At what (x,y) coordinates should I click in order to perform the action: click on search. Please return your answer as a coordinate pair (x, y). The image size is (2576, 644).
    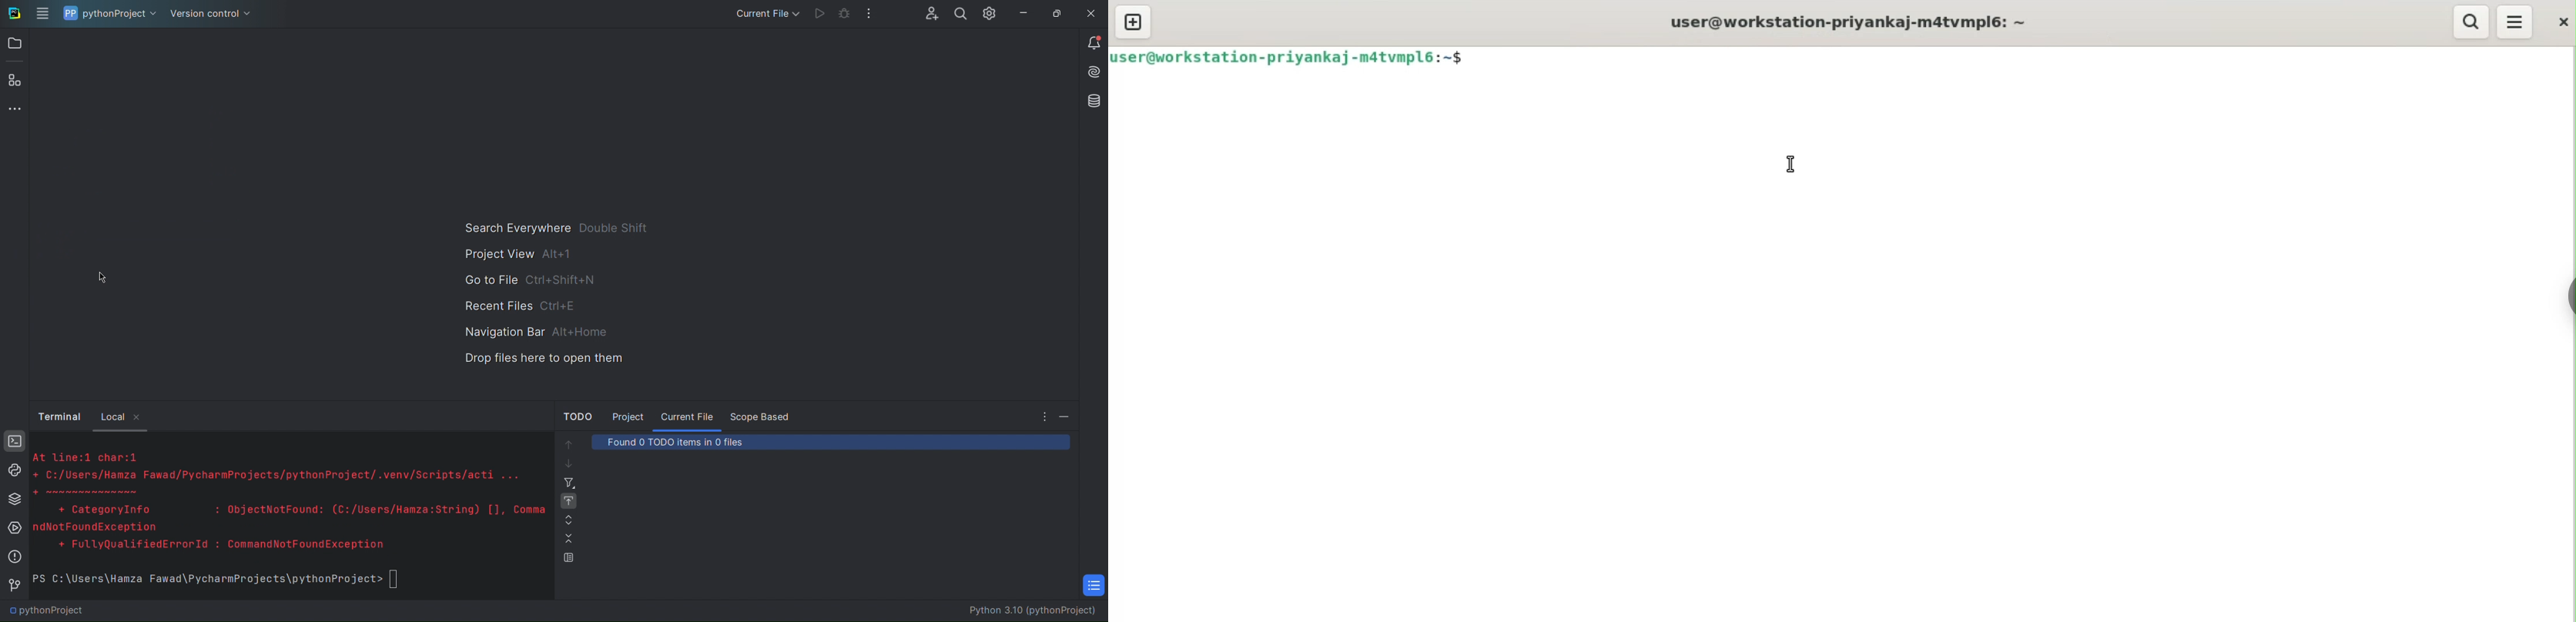
    Looking at the image, I should click on (2472, 22).